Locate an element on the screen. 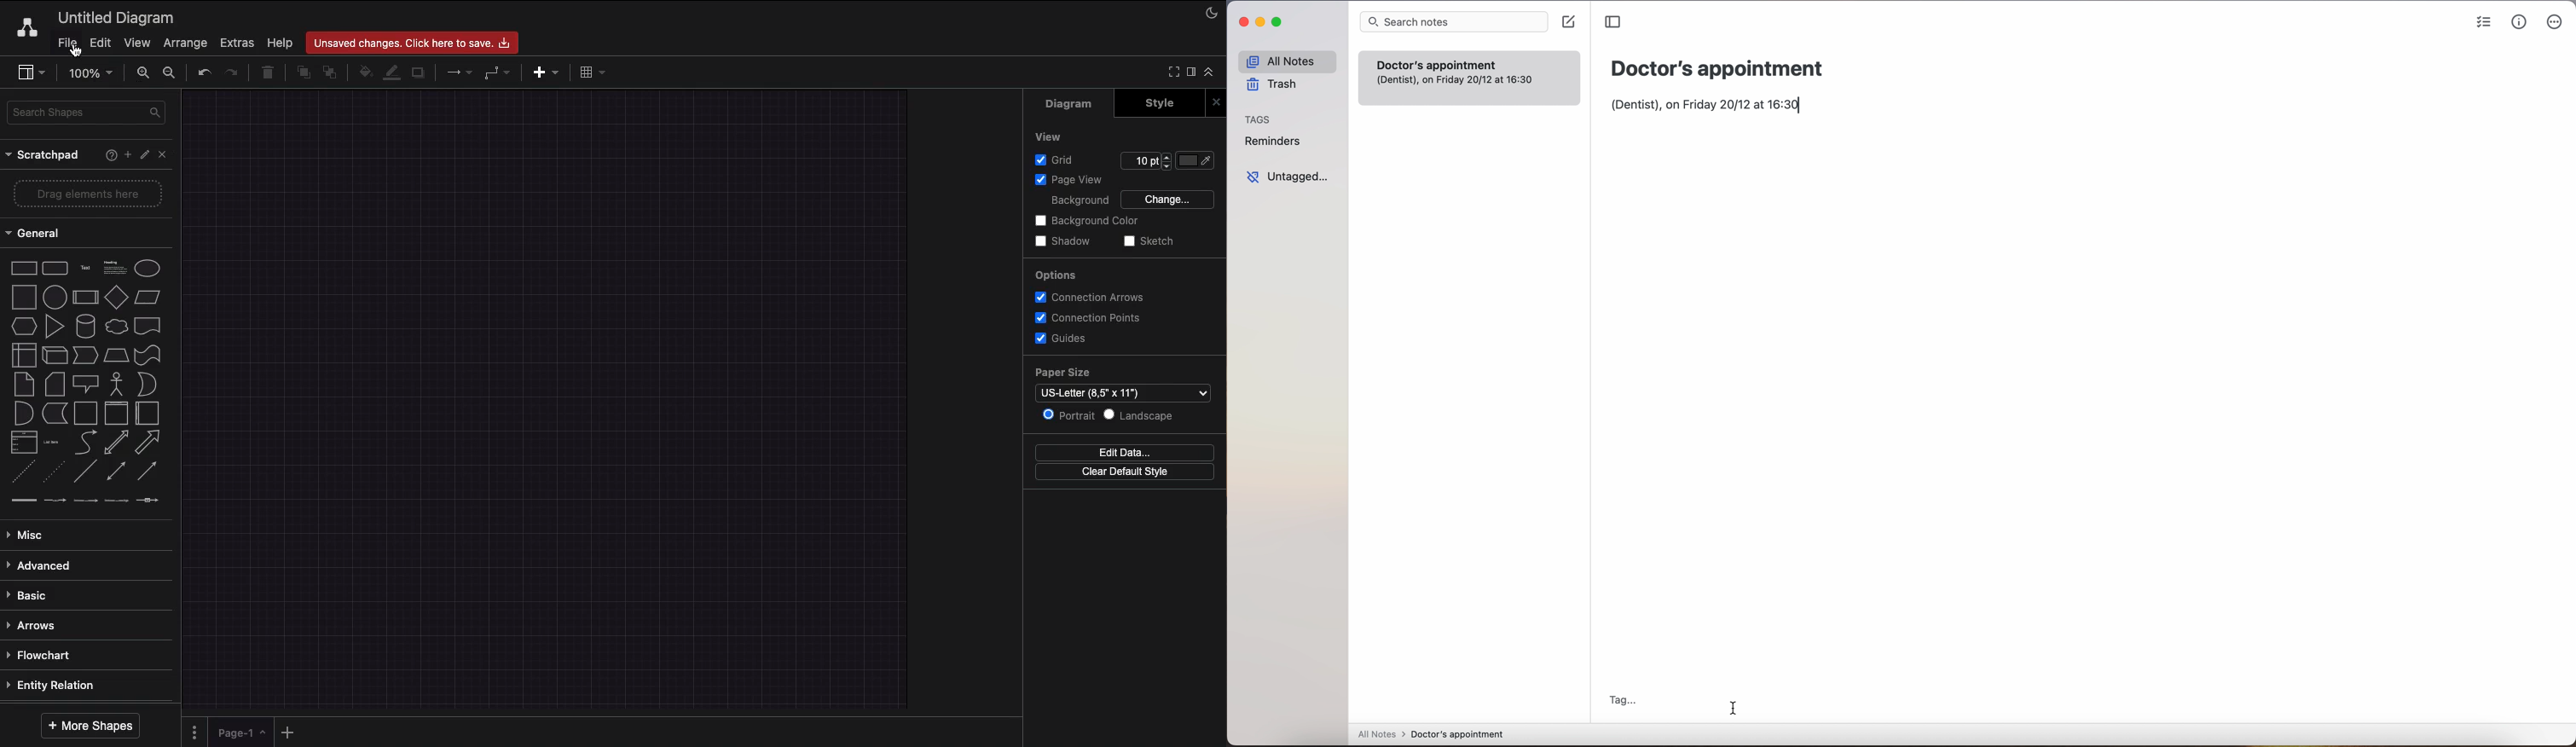  Insert is located at coordinates (541, 71).